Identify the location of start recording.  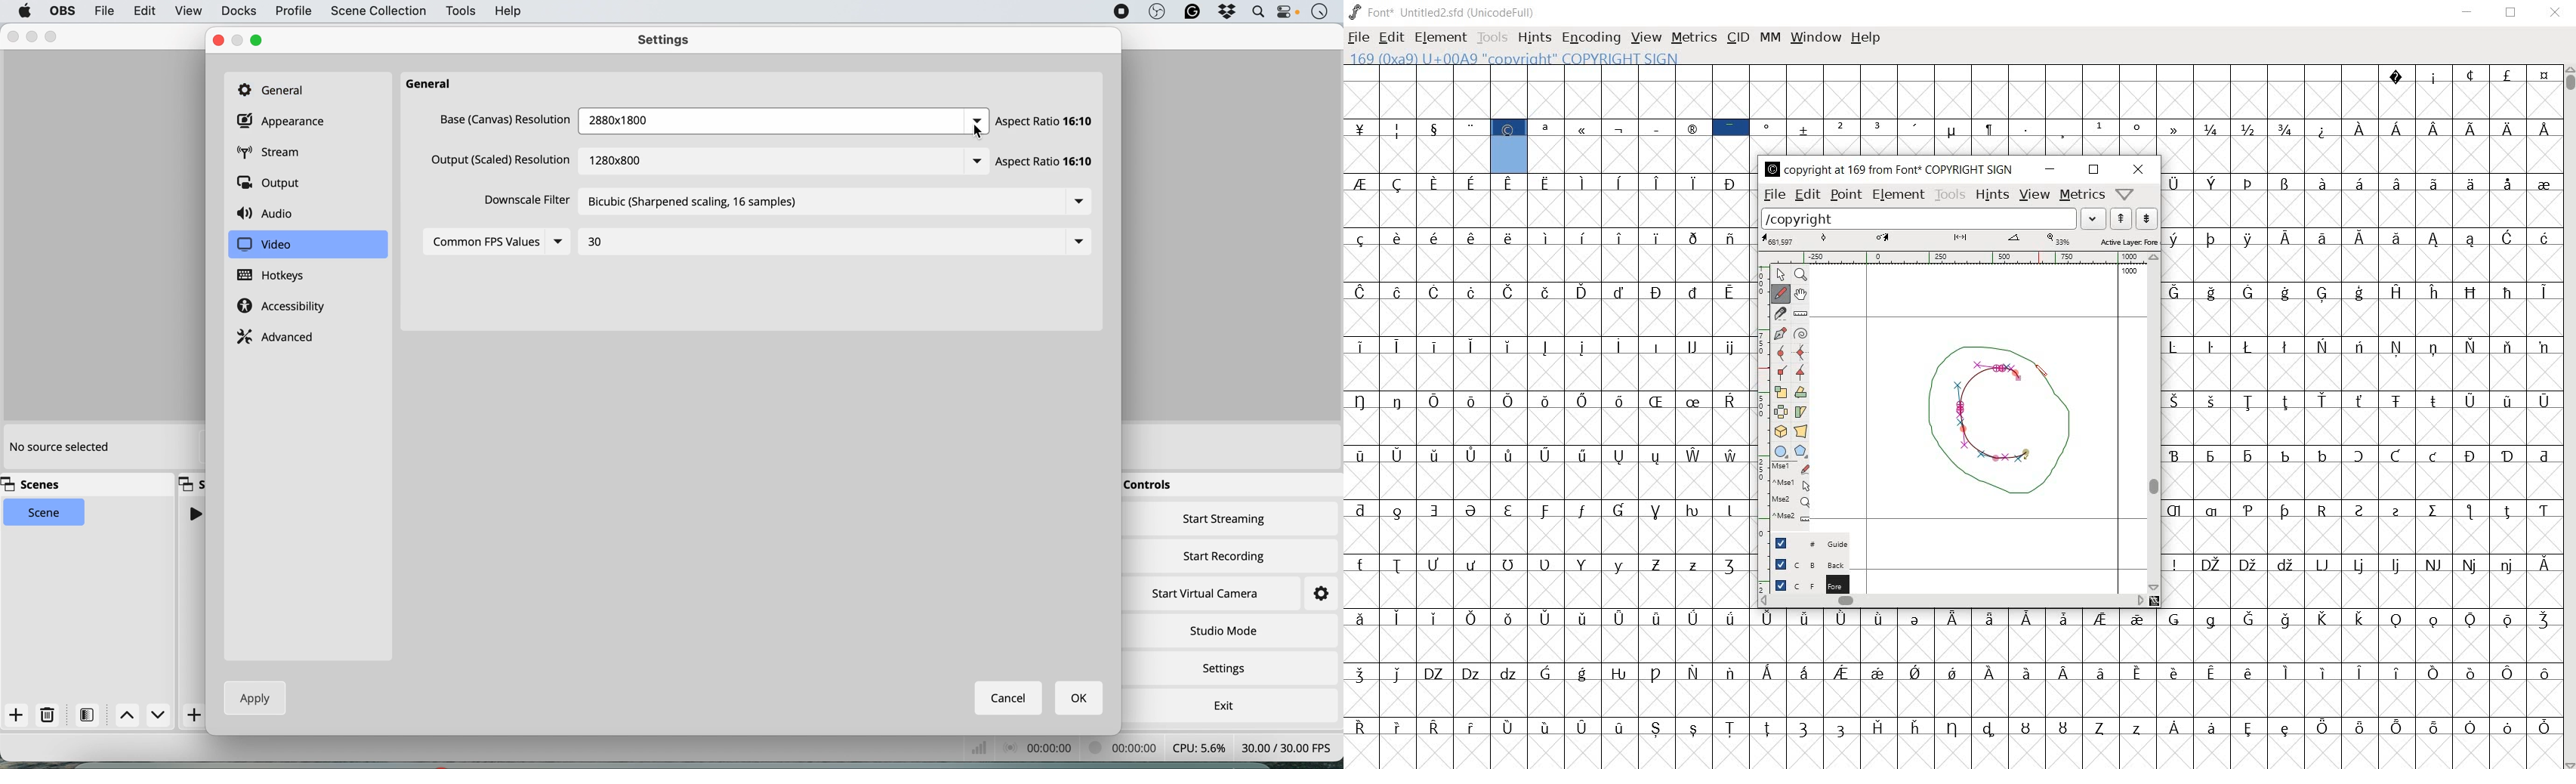
(1225, 554).